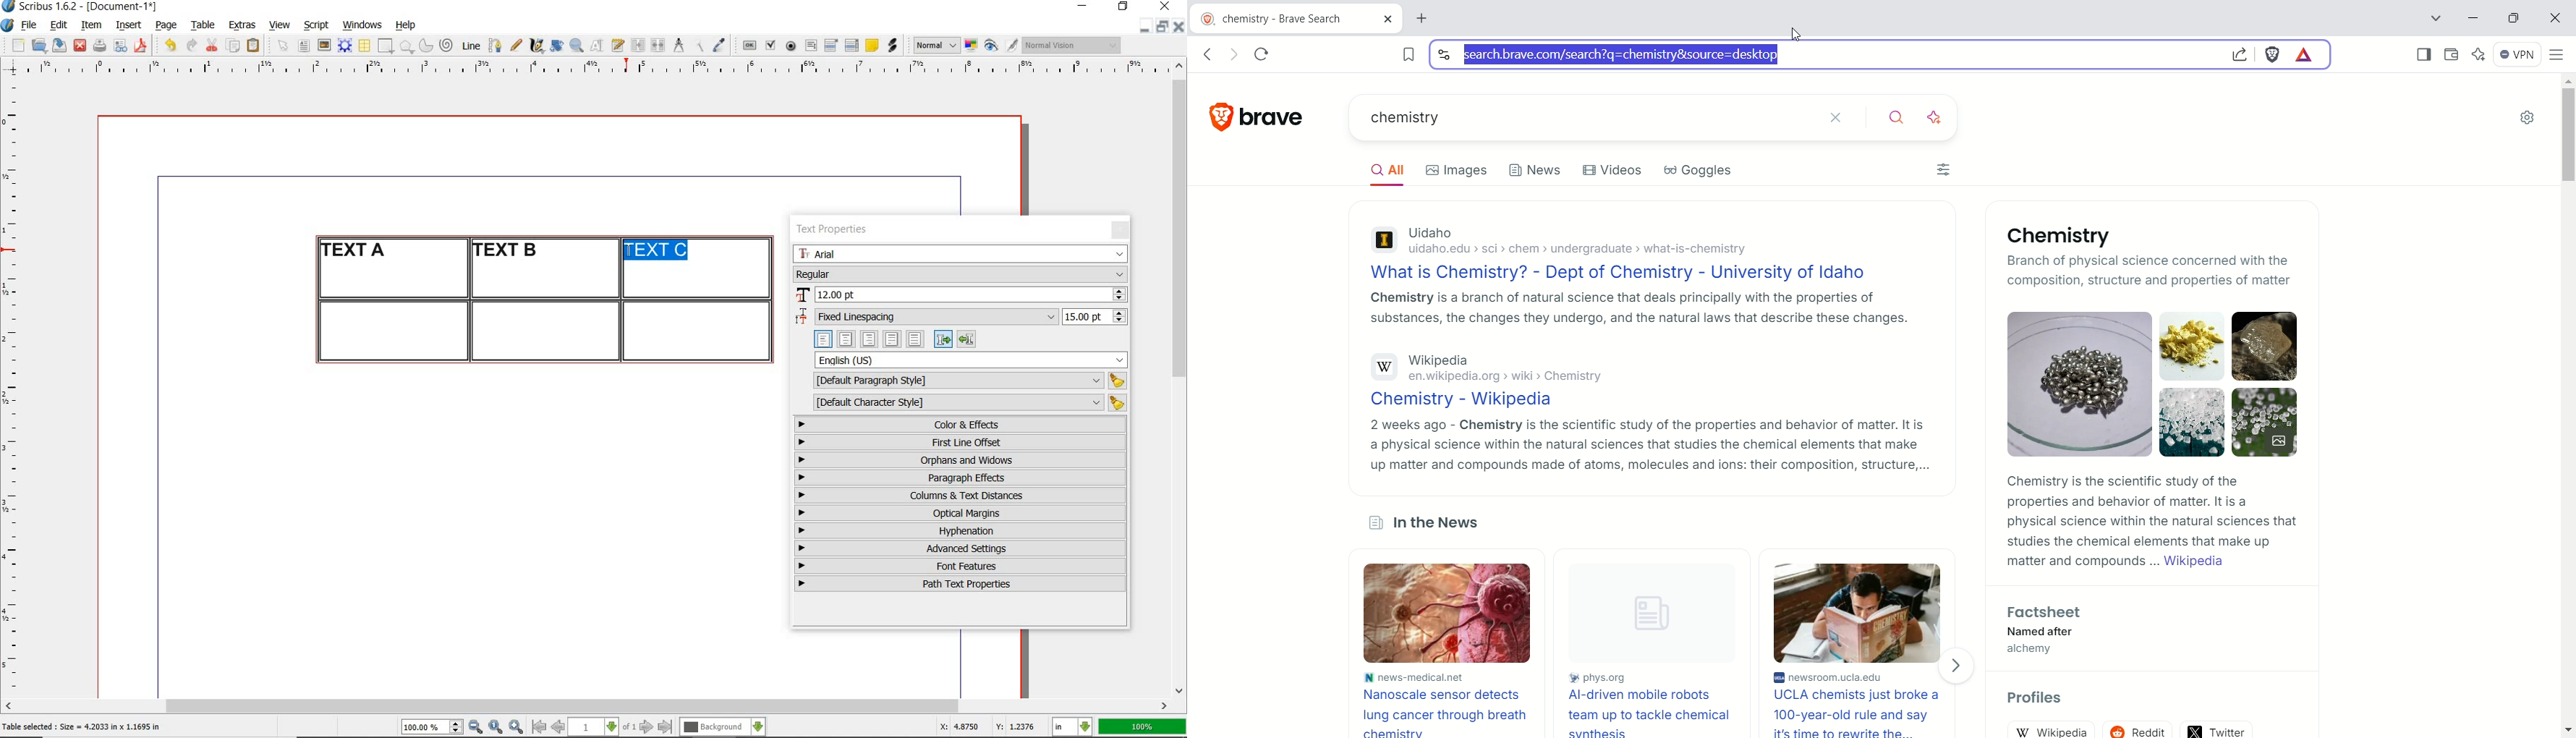 The width and height of the screenshot is (2576, 756). What do you see at coordinates (657, 250) in the screenshot?
I see `text highlighted` at bounding box center [657, 250].